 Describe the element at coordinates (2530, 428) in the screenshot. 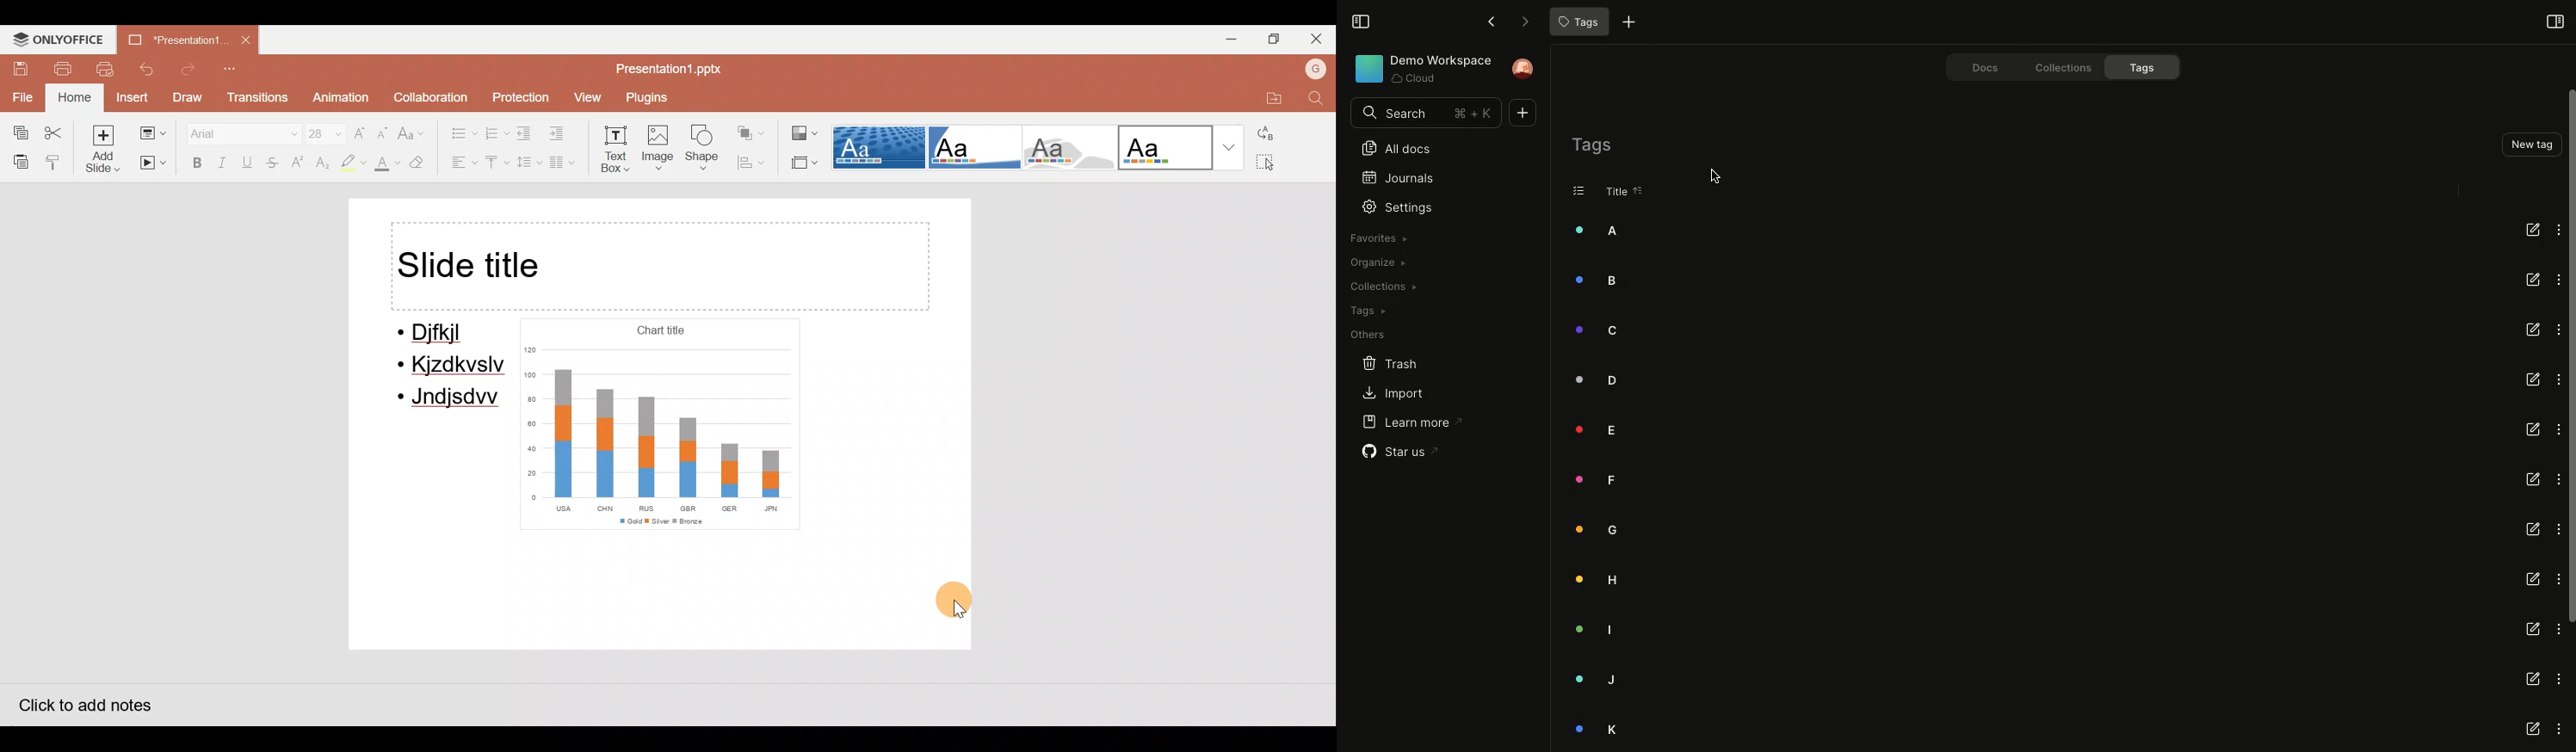

I see `Rename` at that location.